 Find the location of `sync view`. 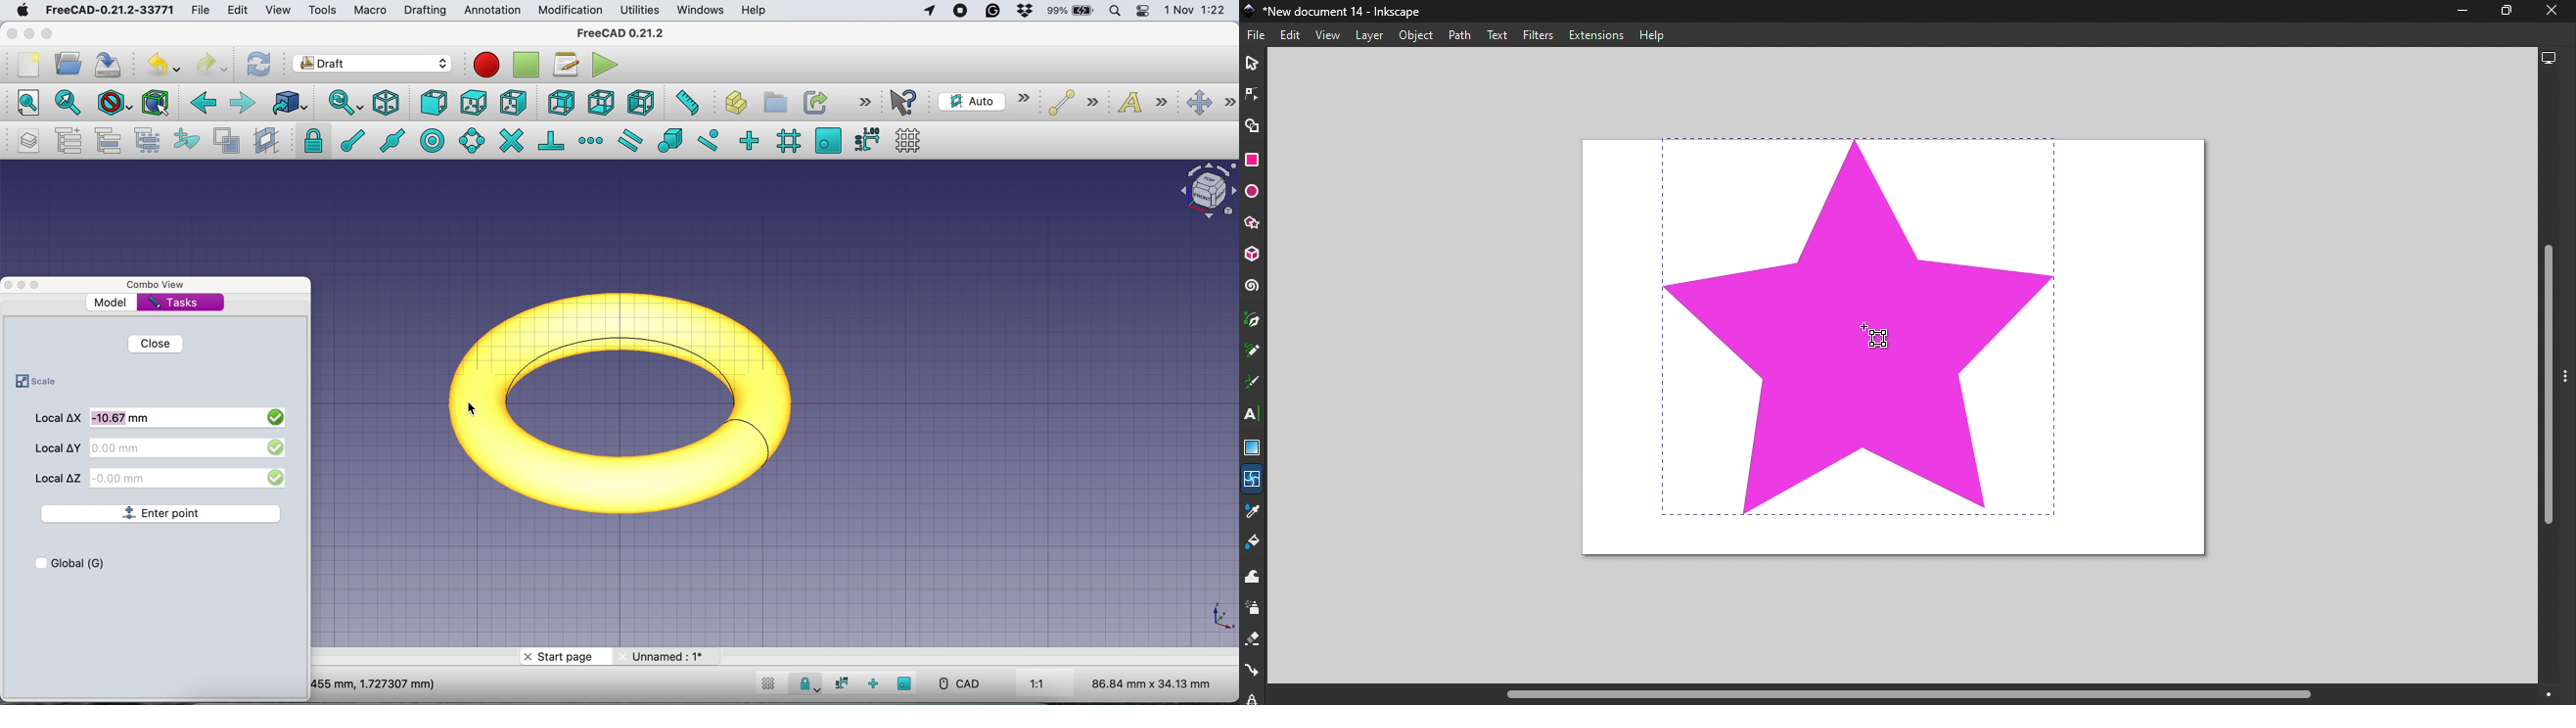

sync view is located at coordinates (345, 103).